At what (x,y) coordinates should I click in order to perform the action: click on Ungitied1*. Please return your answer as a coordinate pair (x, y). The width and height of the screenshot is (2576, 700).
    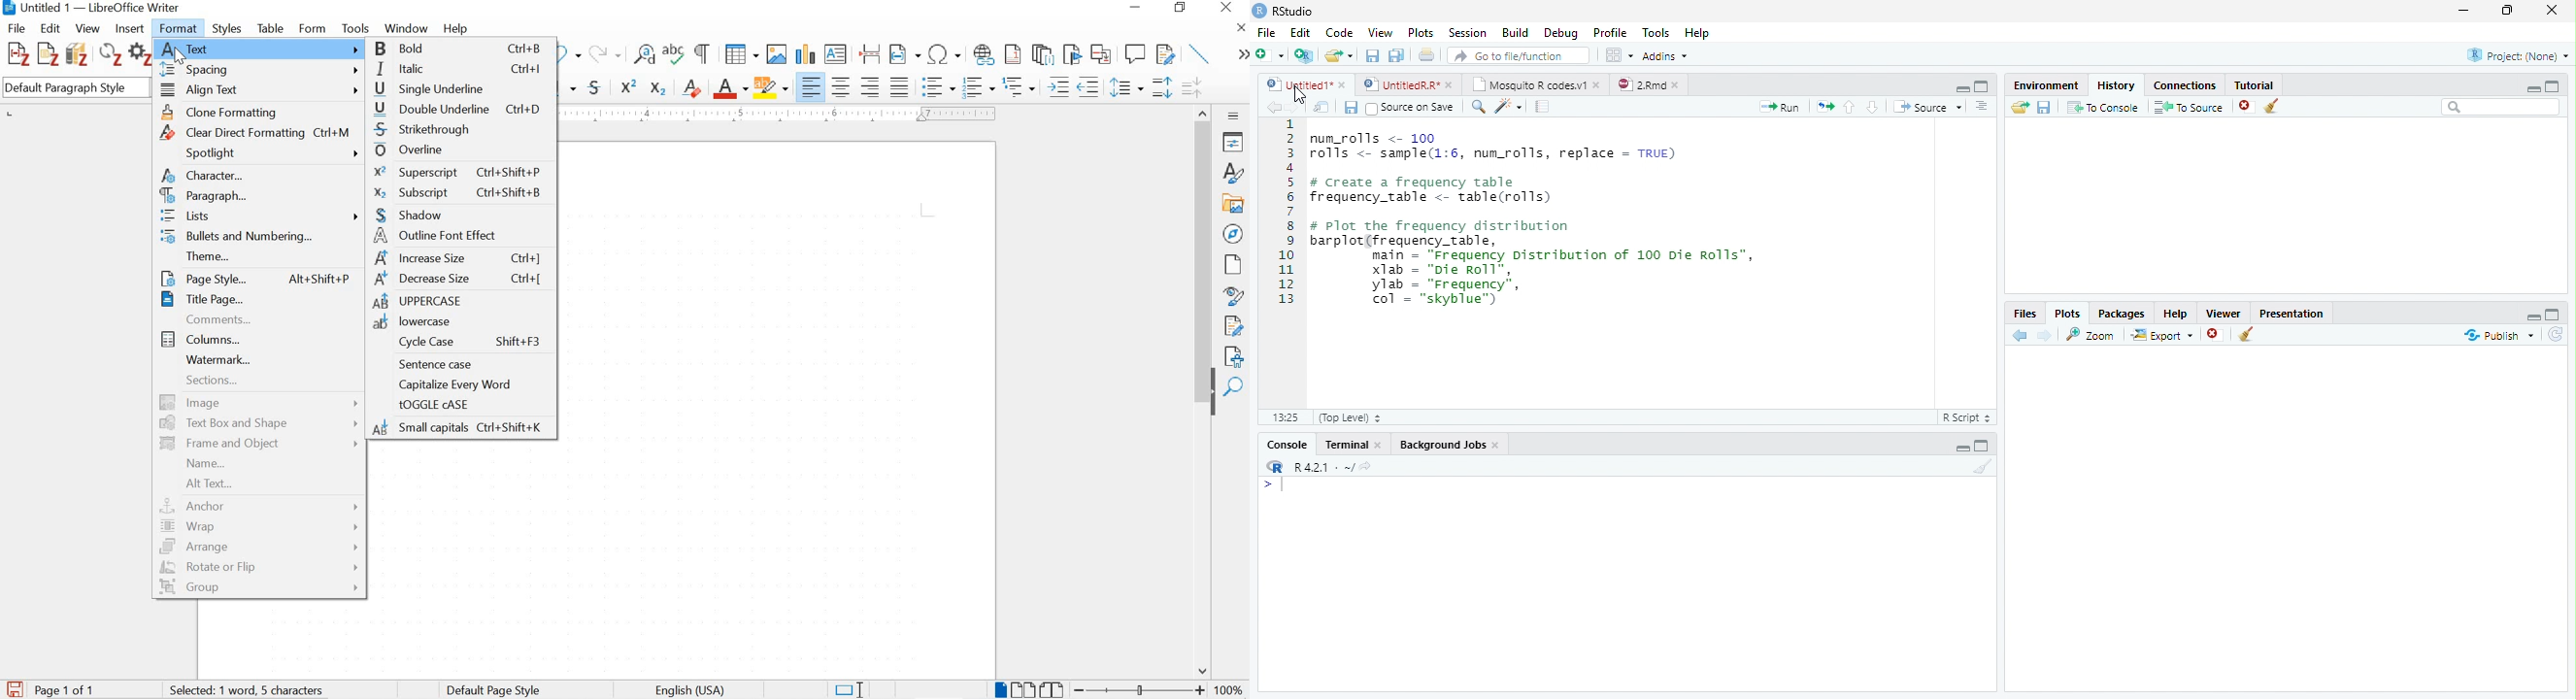
    Looking at the image, I should click on (1305, 84).